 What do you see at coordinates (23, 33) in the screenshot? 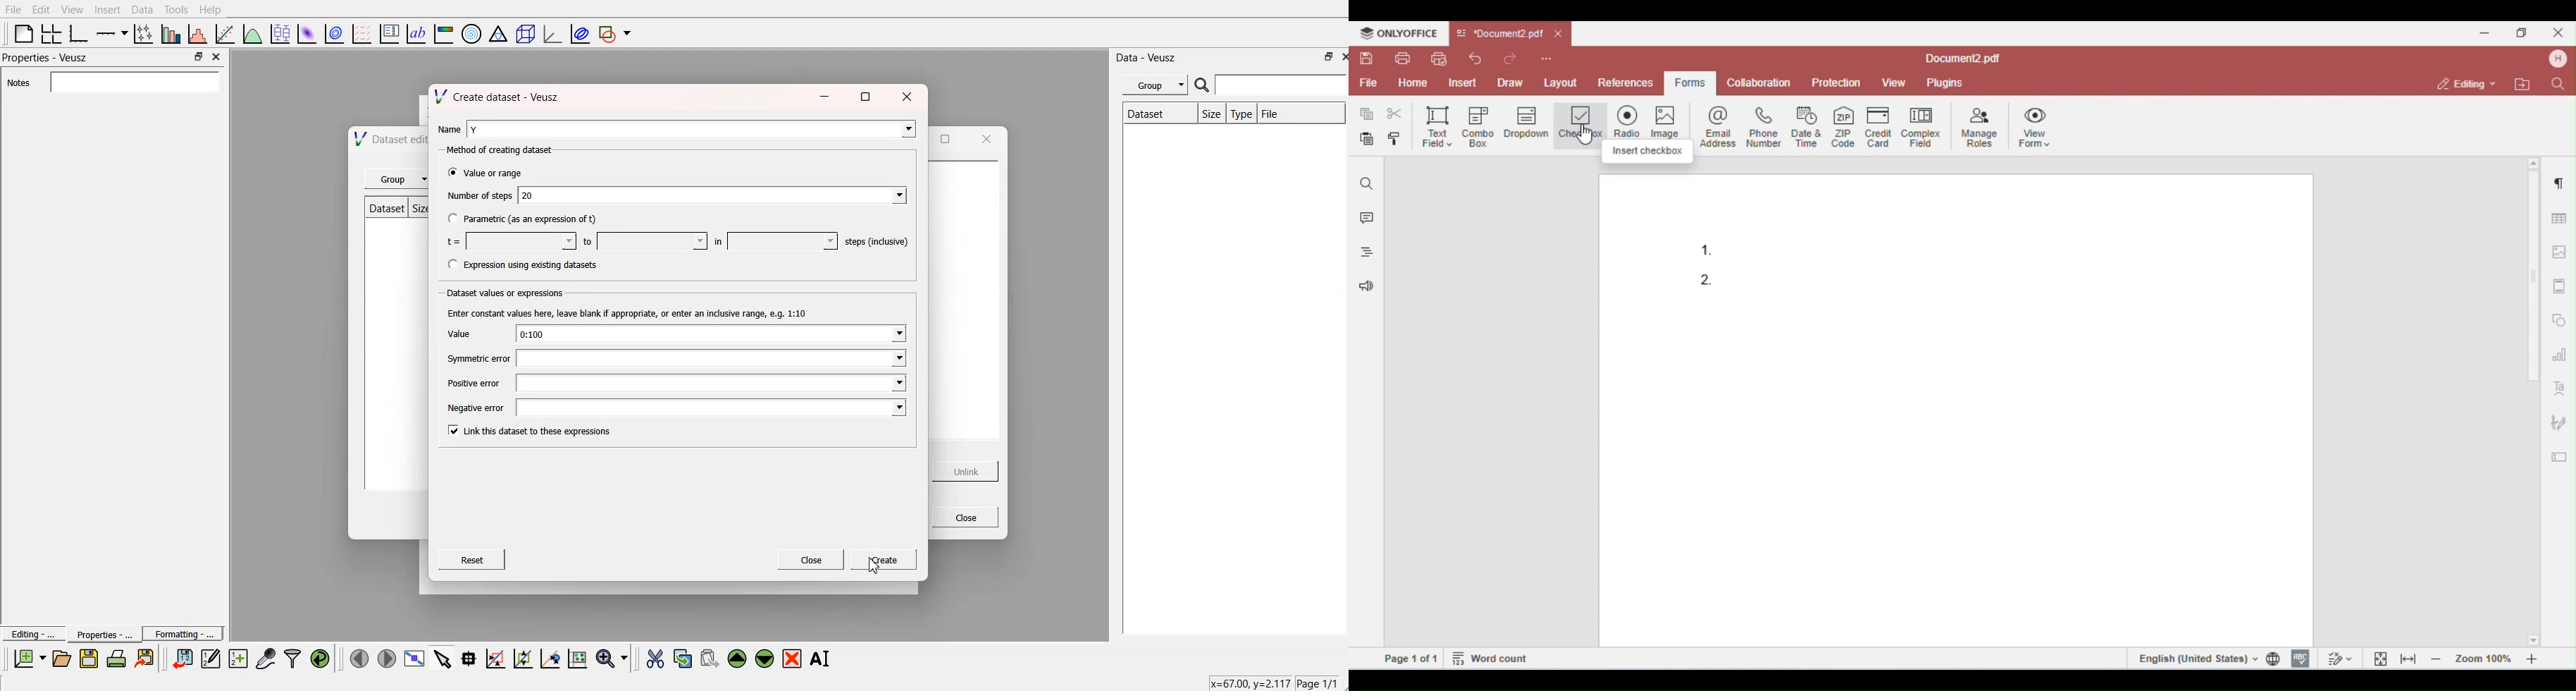
I see `blank page` at bounding box center [23, 33].